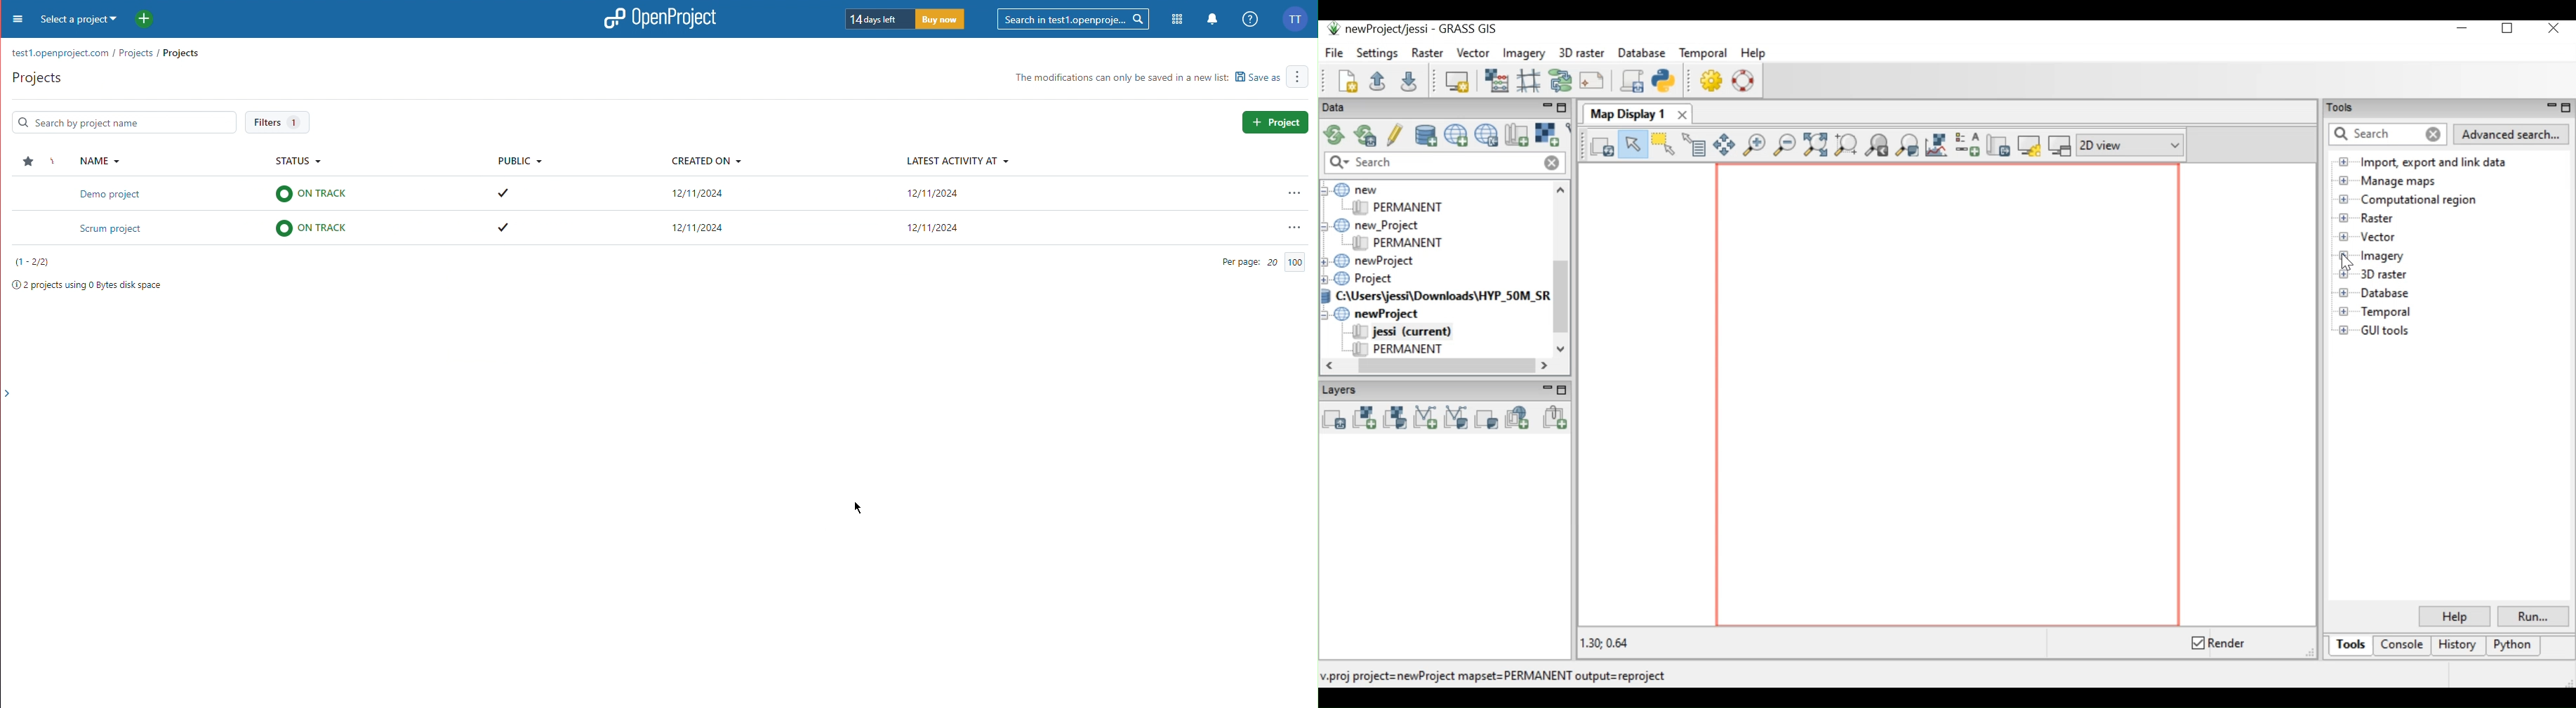 The width and height of the screenshot is (2576, 728). What do you see at coordinates (14, 19) in the screenshot?
I see `Menu` at bounding box center [14, 19].